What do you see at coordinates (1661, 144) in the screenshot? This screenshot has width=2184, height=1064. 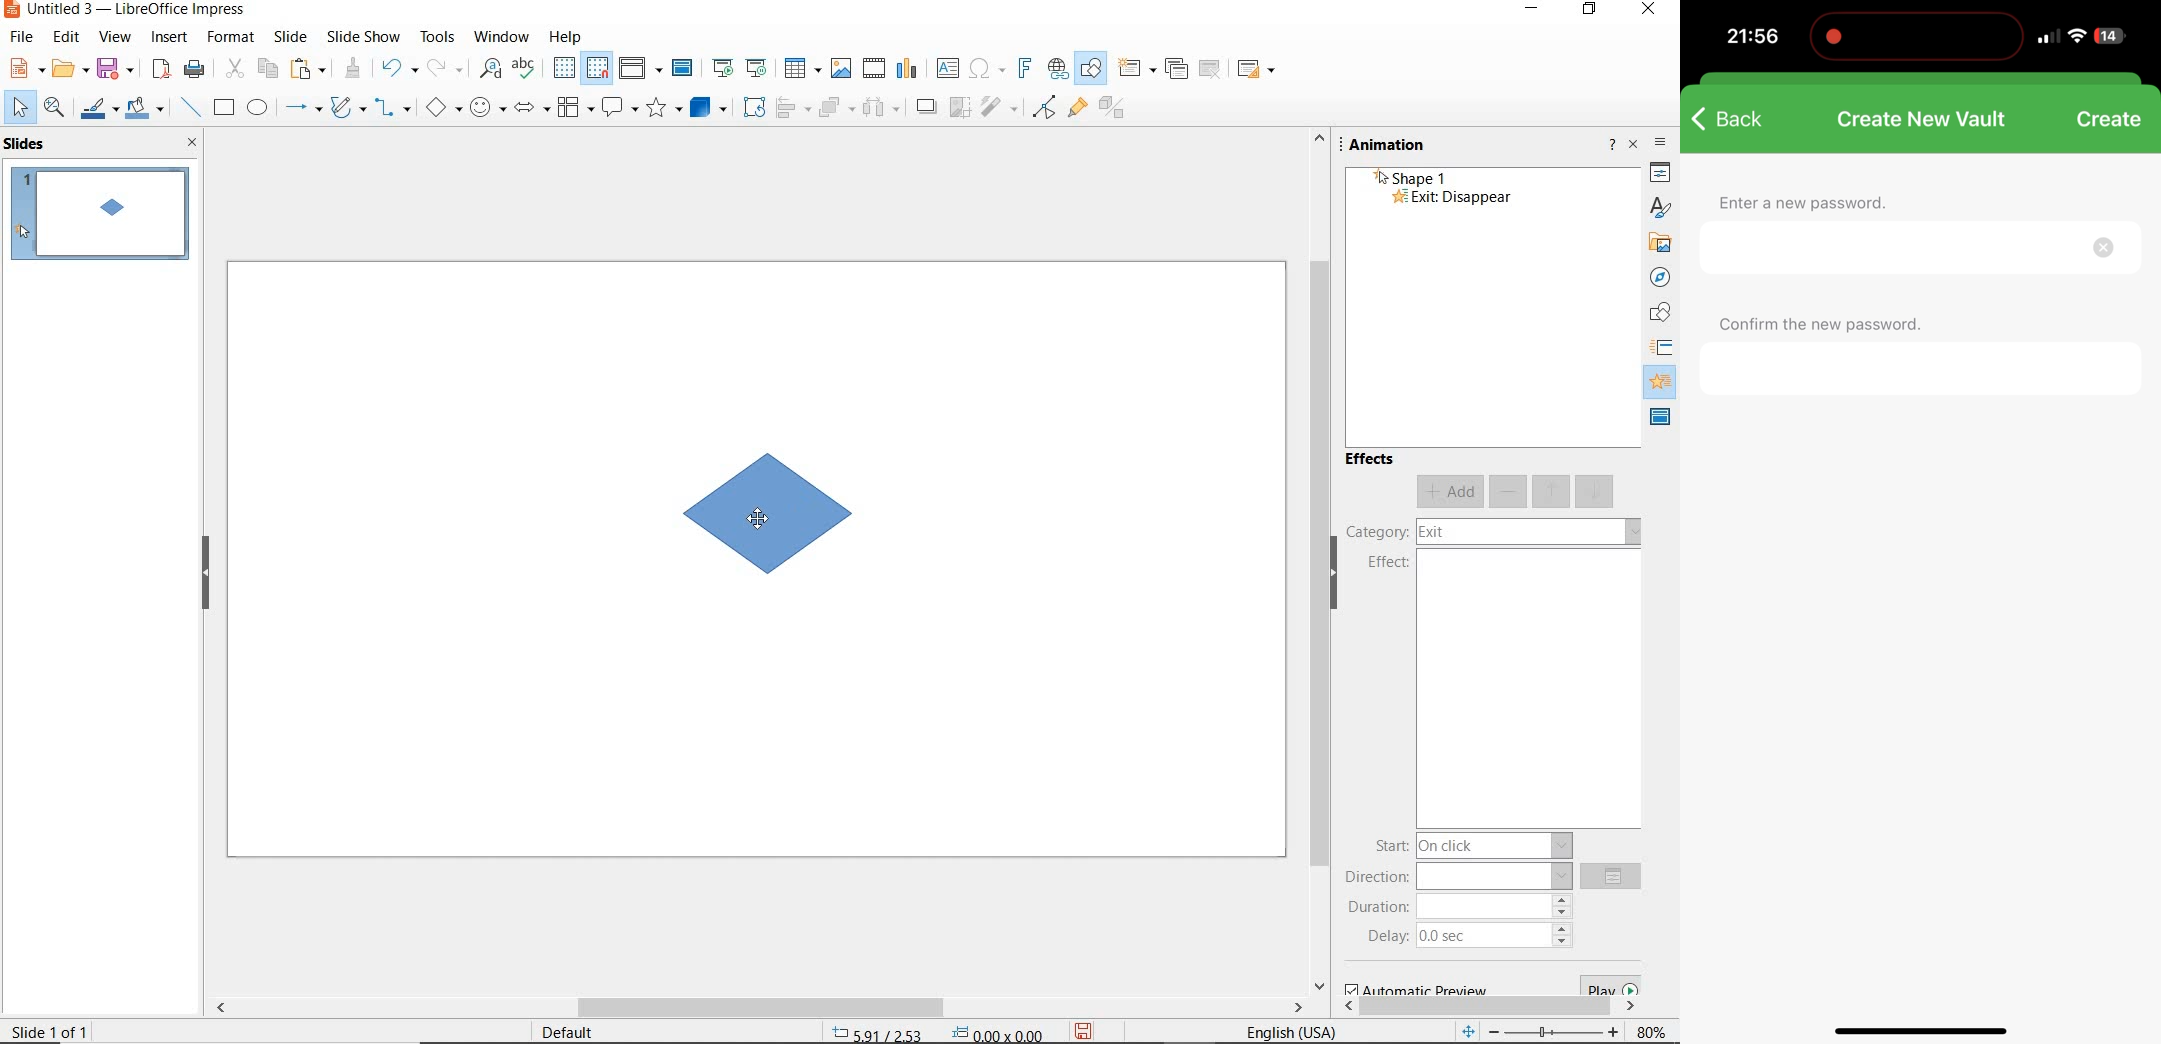 I see `sidebar settings` at bounding box center [1661, 144].